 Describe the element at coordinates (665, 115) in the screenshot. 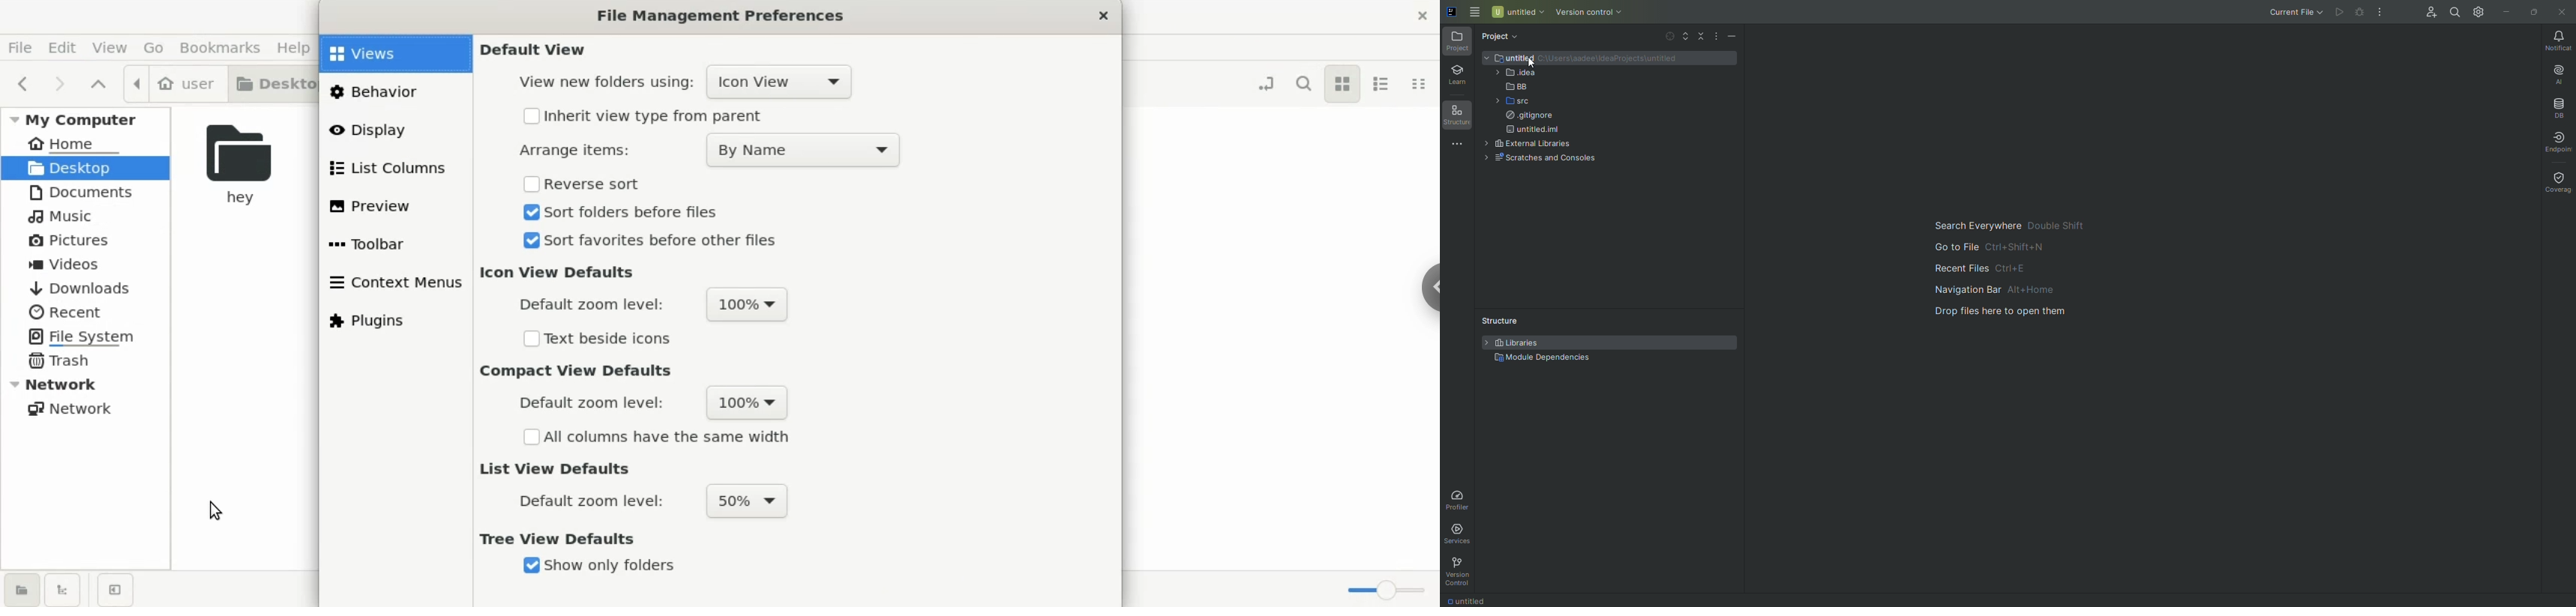

I see `inherit view type from parent` at that location.